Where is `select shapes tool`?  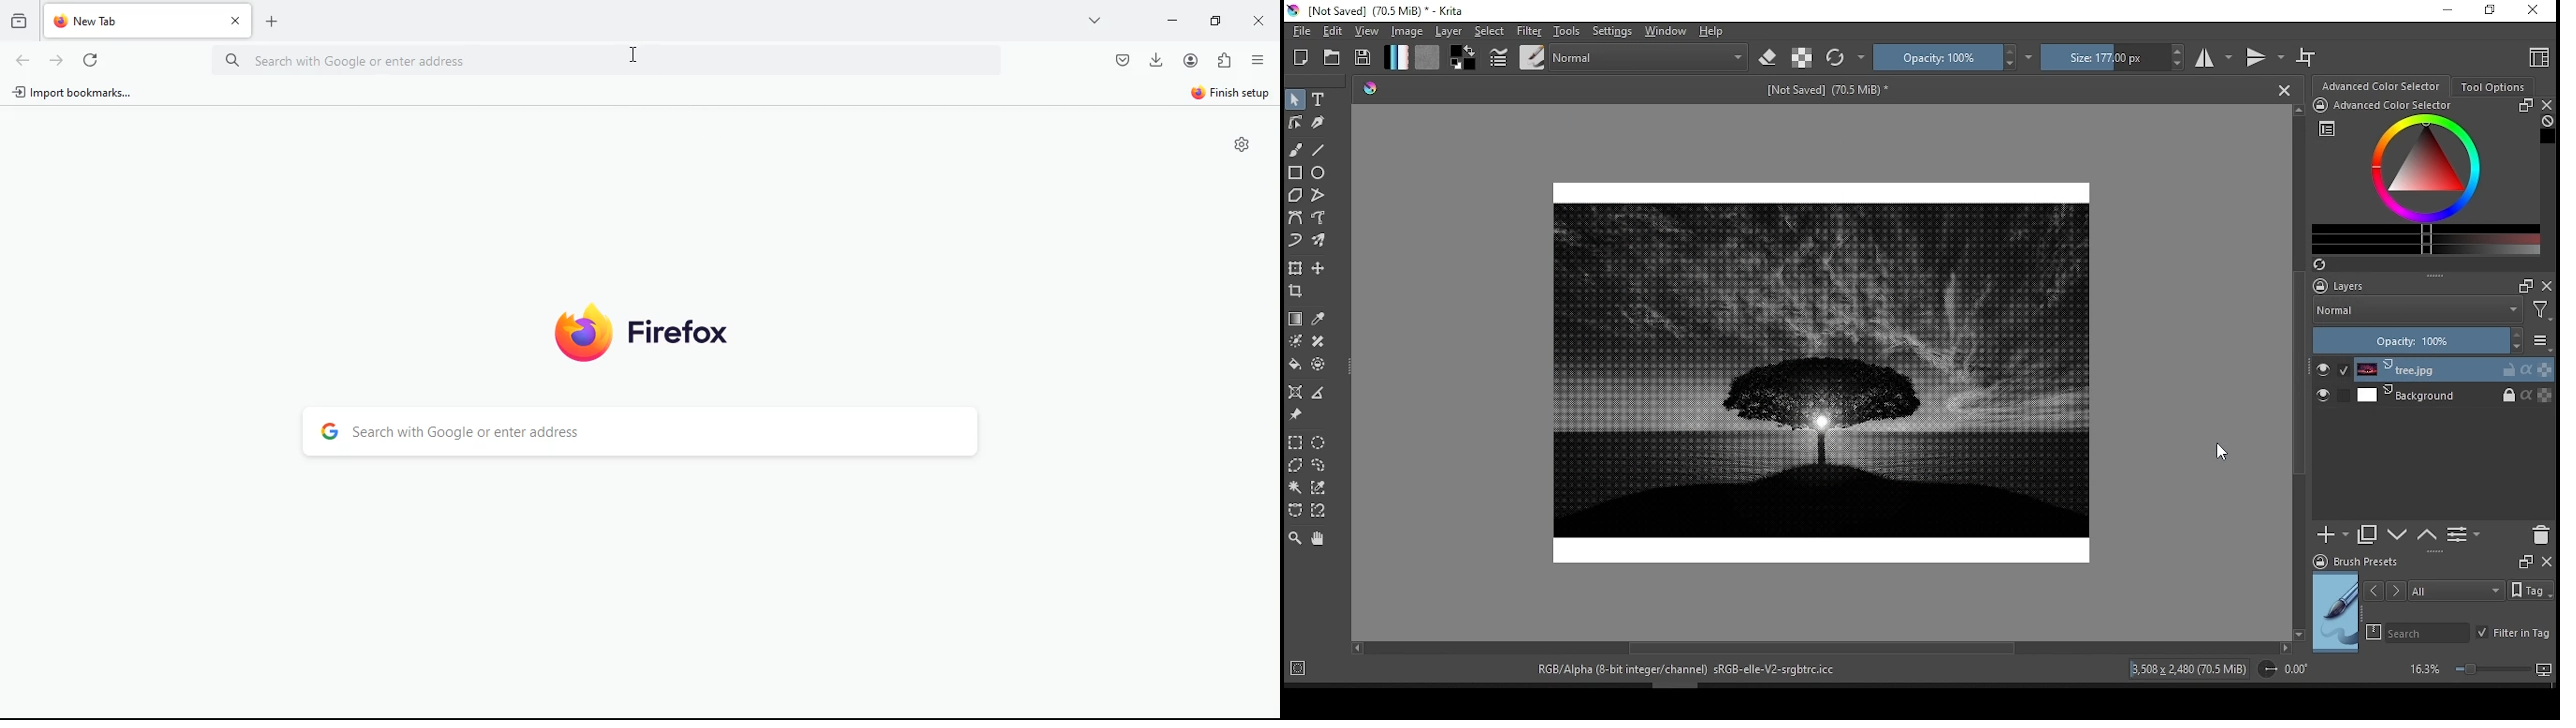
select shapes tool is located at coordinates (1295, 100).